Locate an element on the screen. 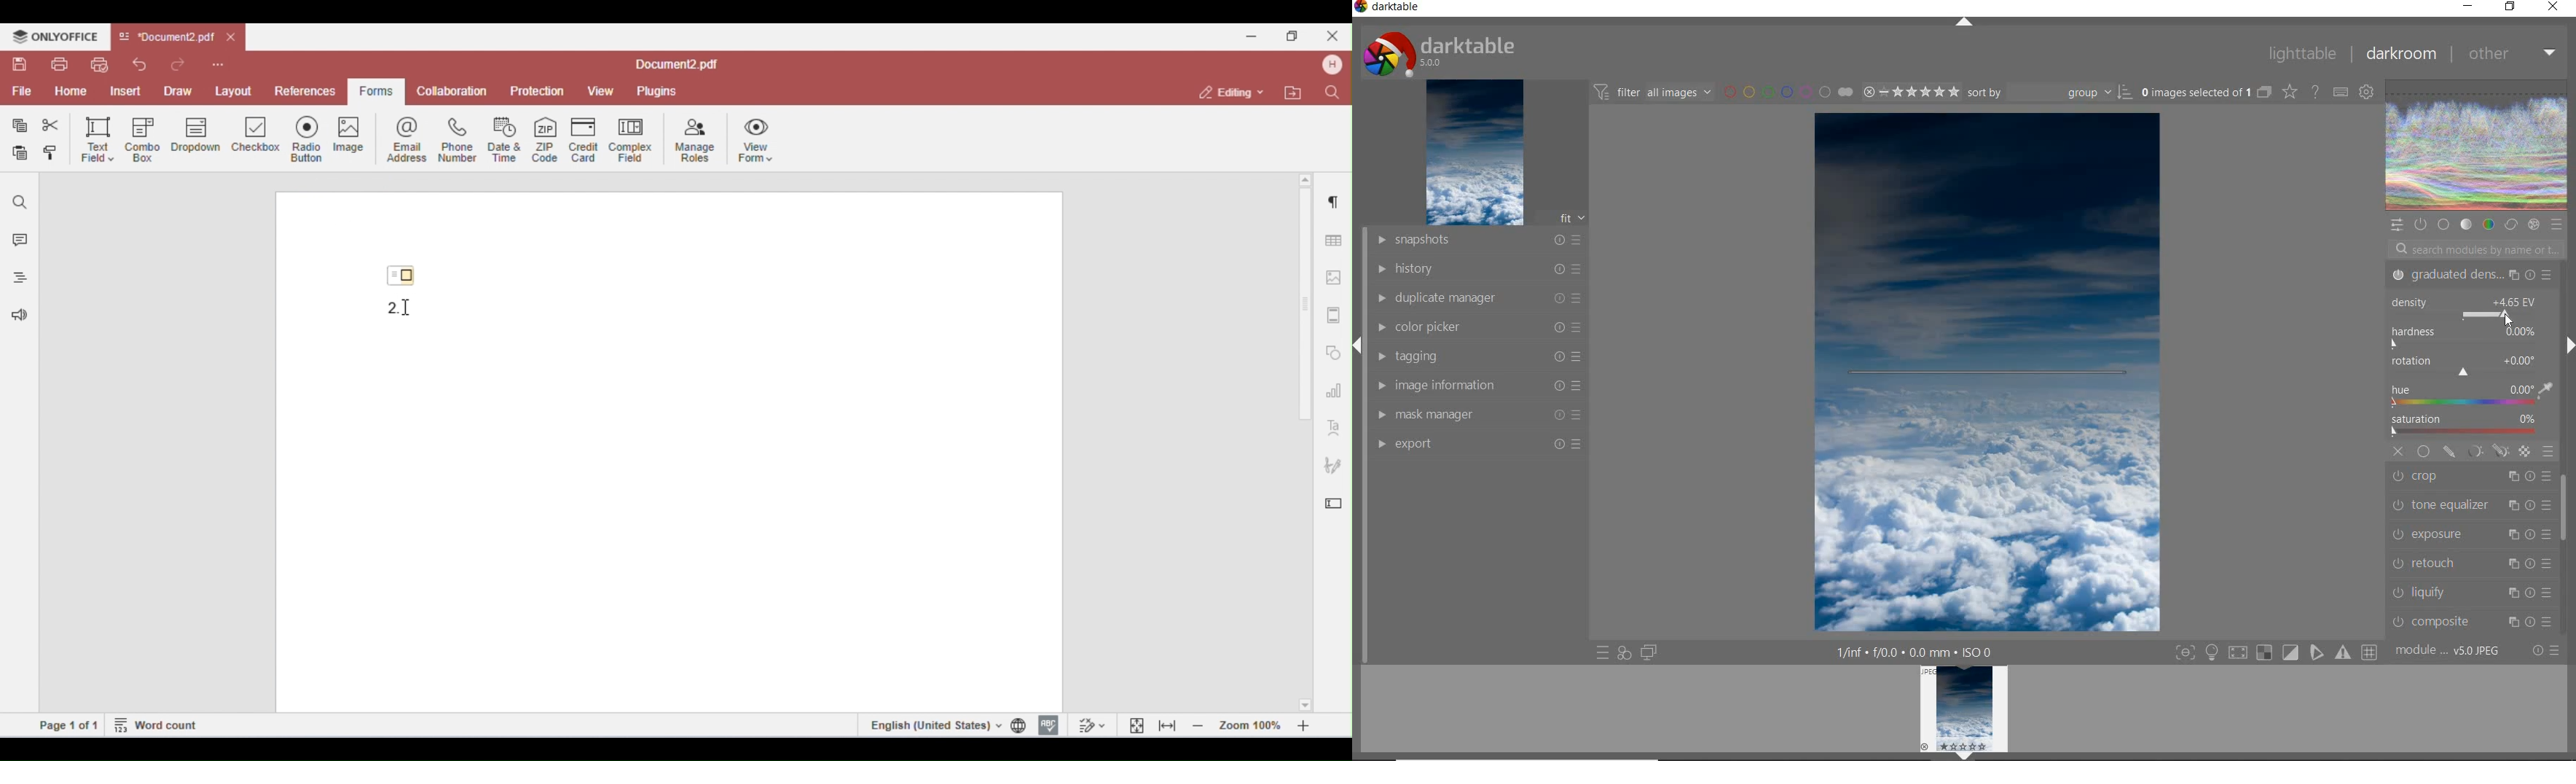 This screenshot has width=2576, height=784. TAGGING is located at coordinates (1482, 356).